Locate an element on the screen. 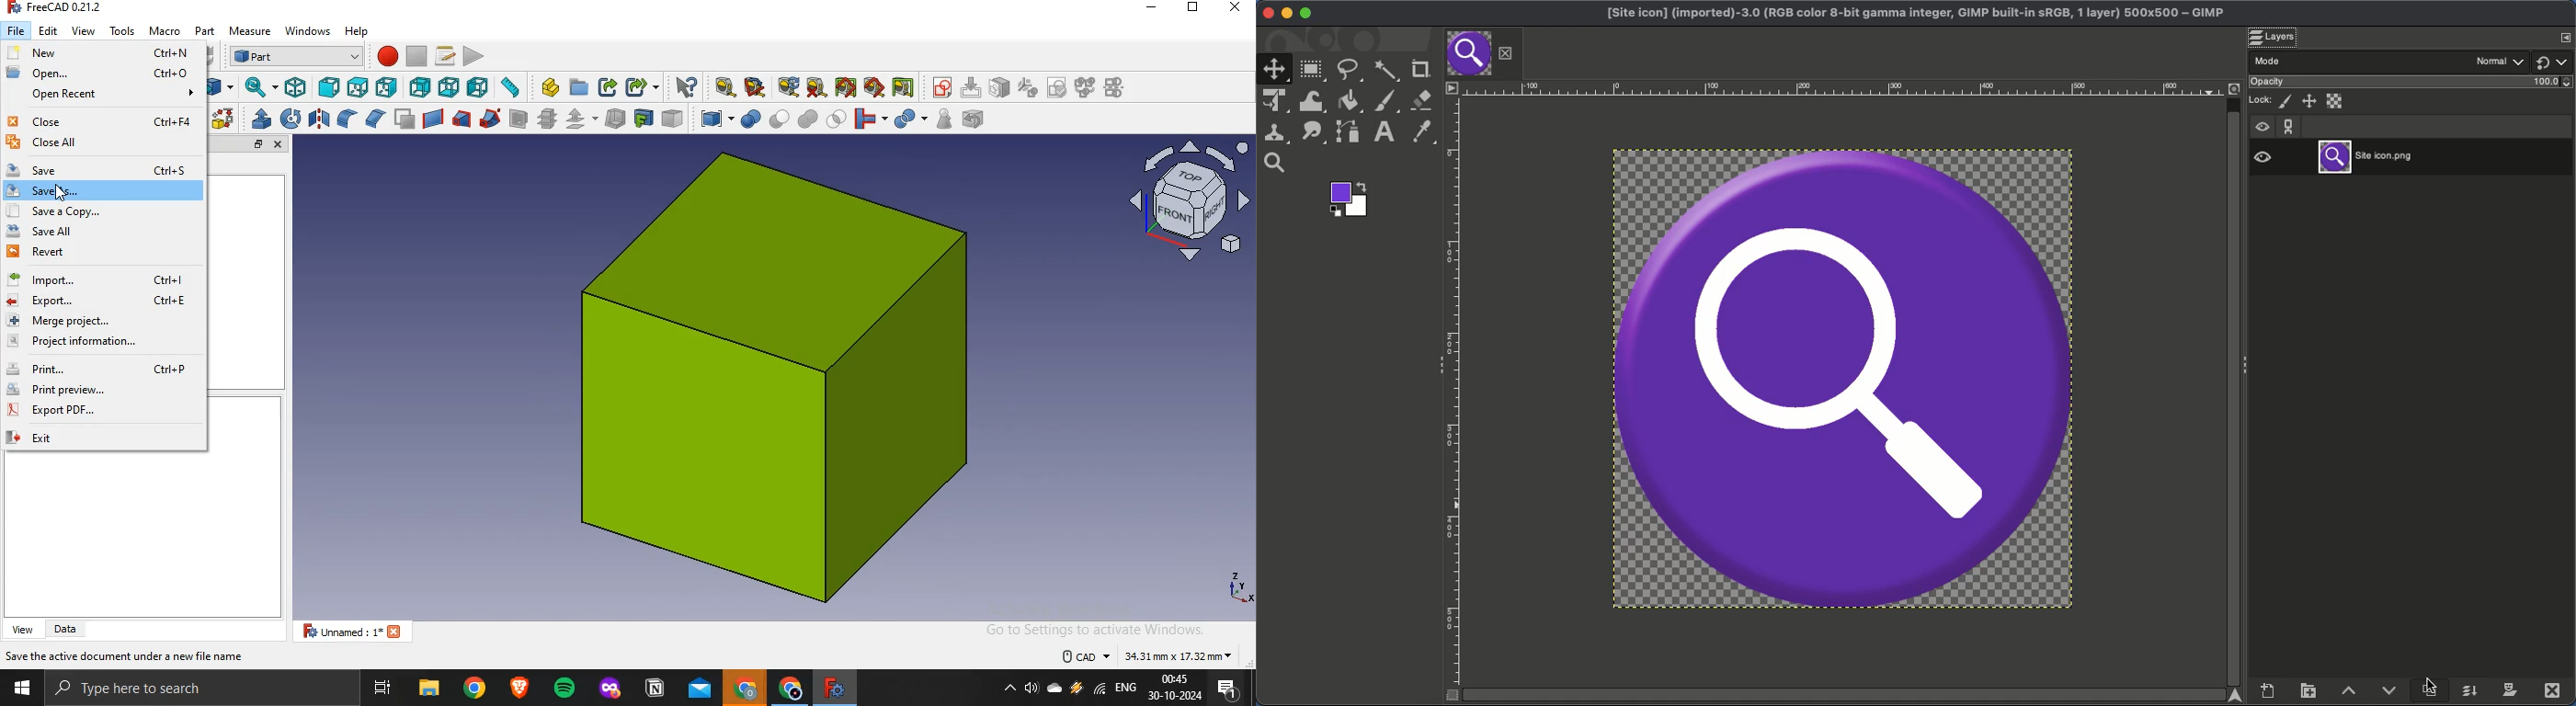  Create a new layer is located at coordinates (2268, 689).